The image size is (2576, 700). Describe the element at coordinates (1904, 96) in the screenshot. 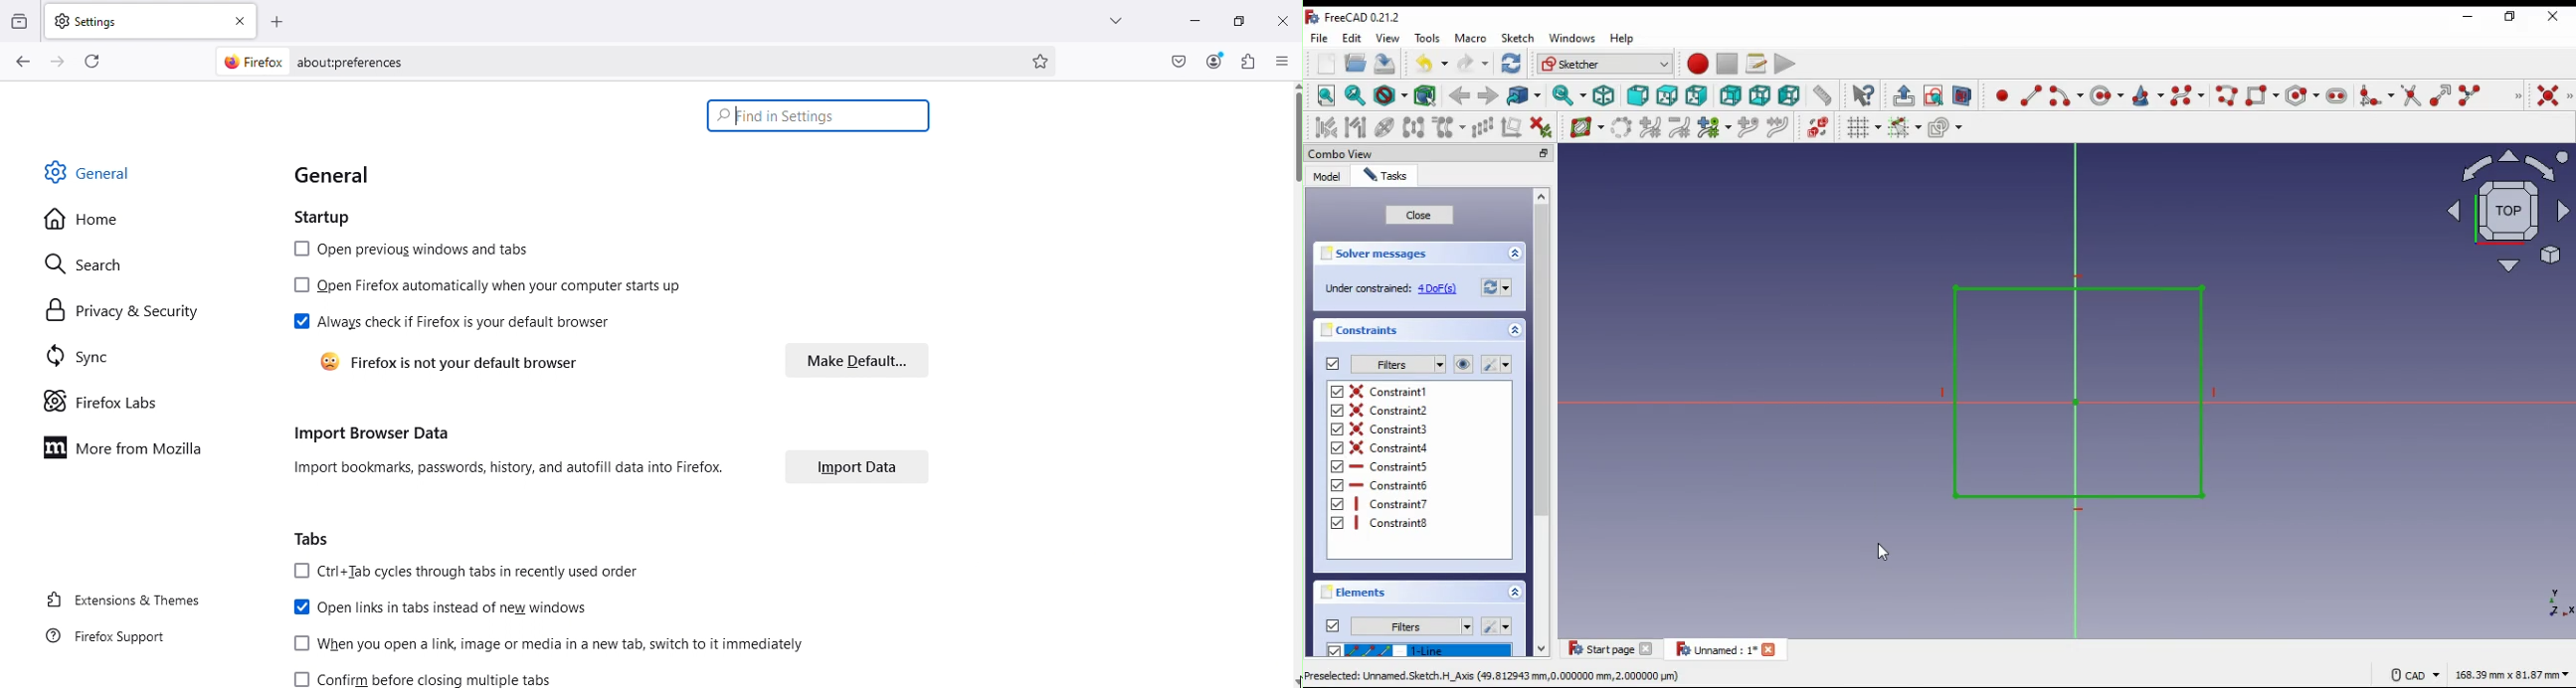

I see `leave sketch` at that location.